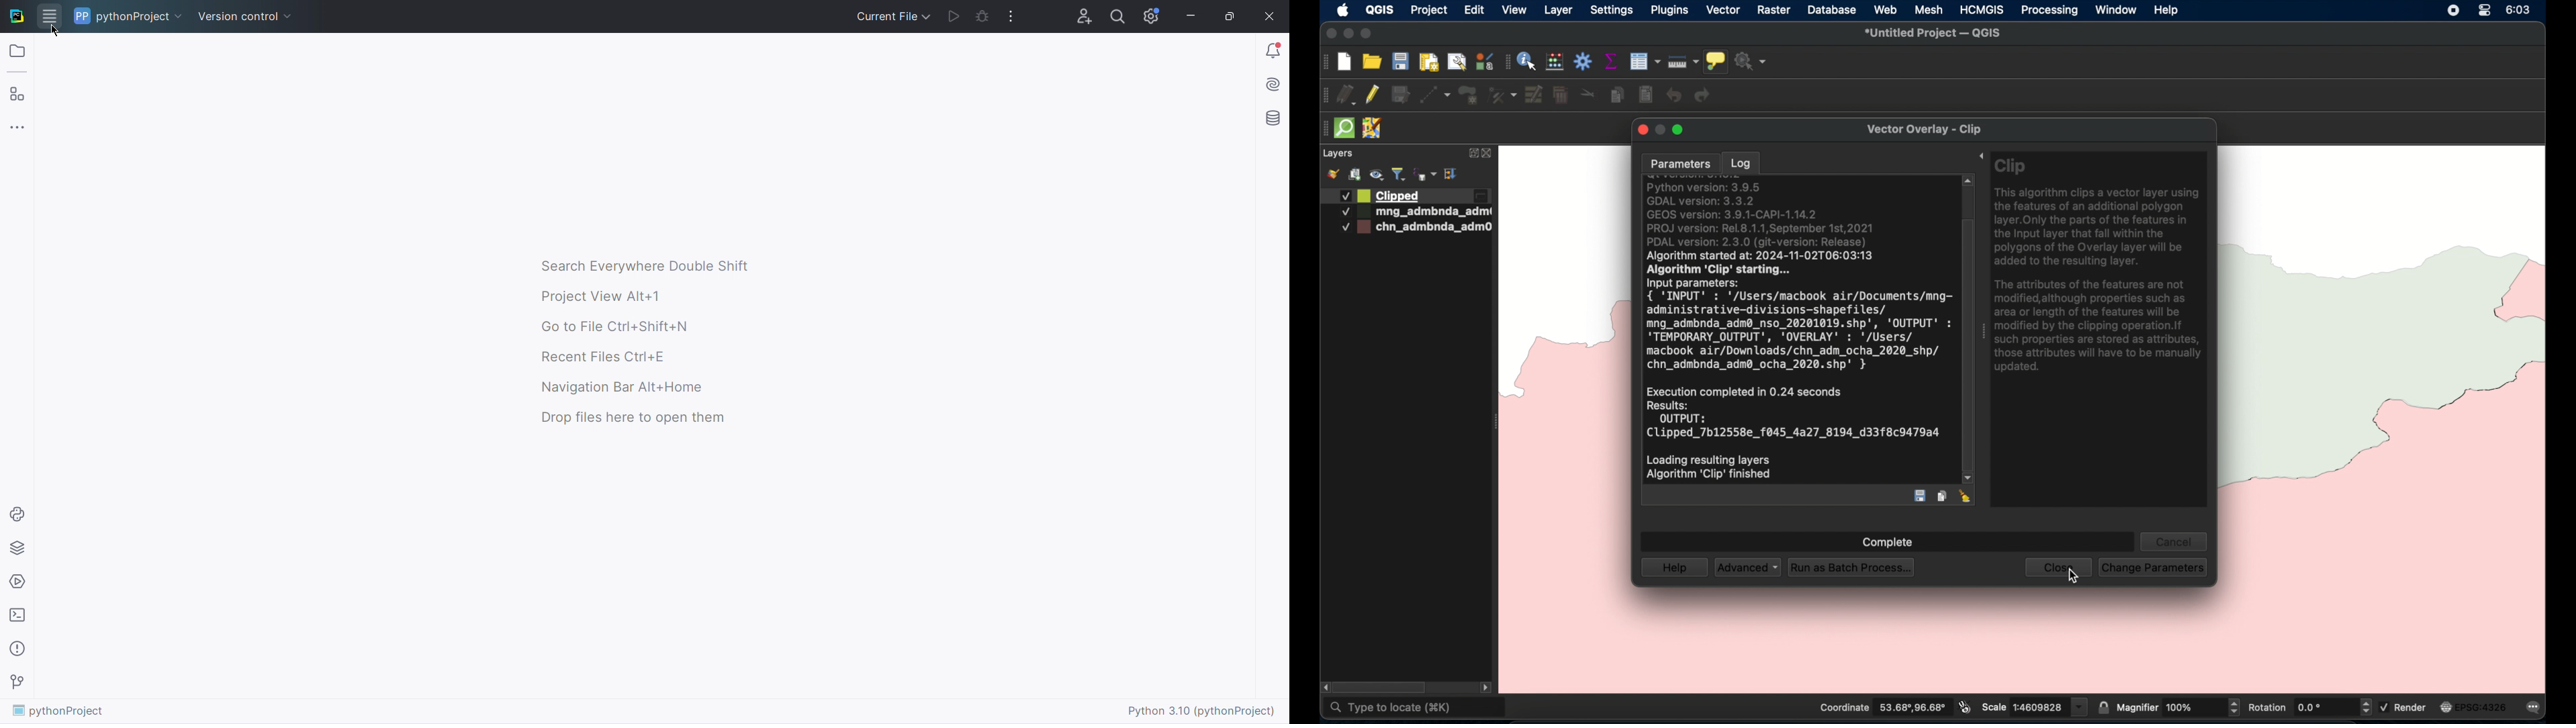  Describe the element at coordinates (1507, 62) in the screenshot. I see `attributes toolbar` at that location.